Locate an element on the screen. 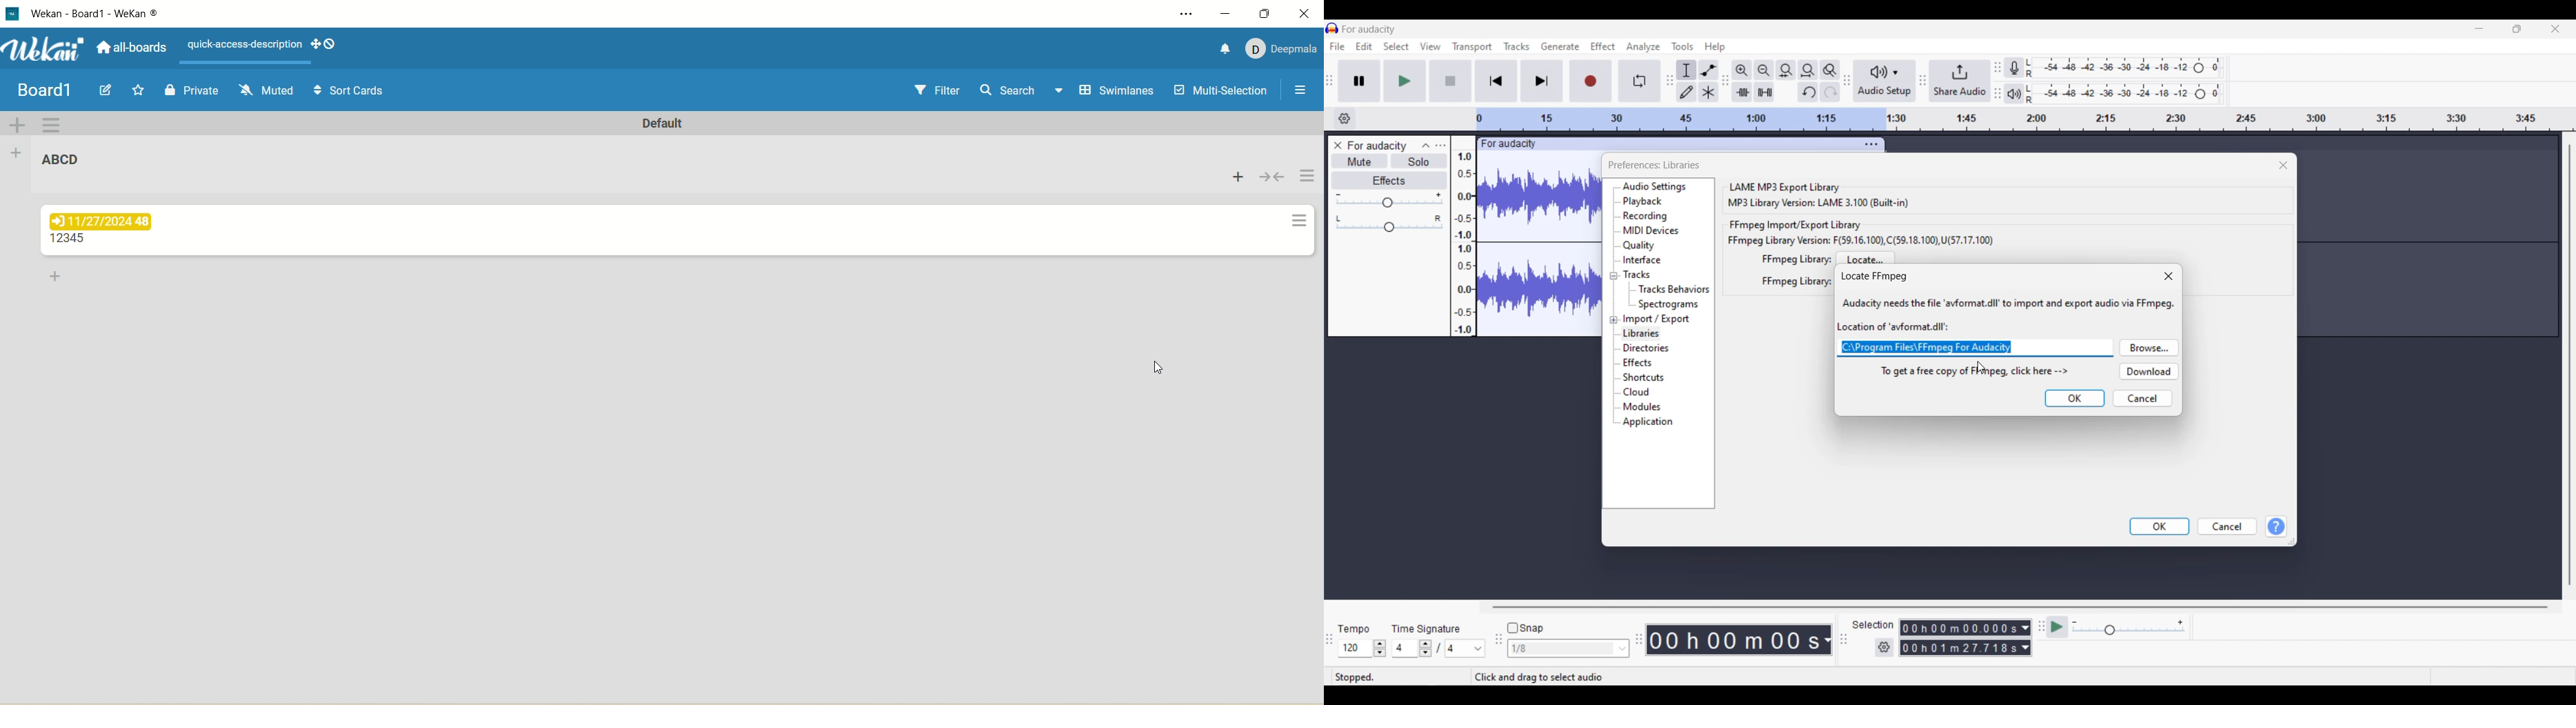  File menu is located at coordinates (1337, 46).